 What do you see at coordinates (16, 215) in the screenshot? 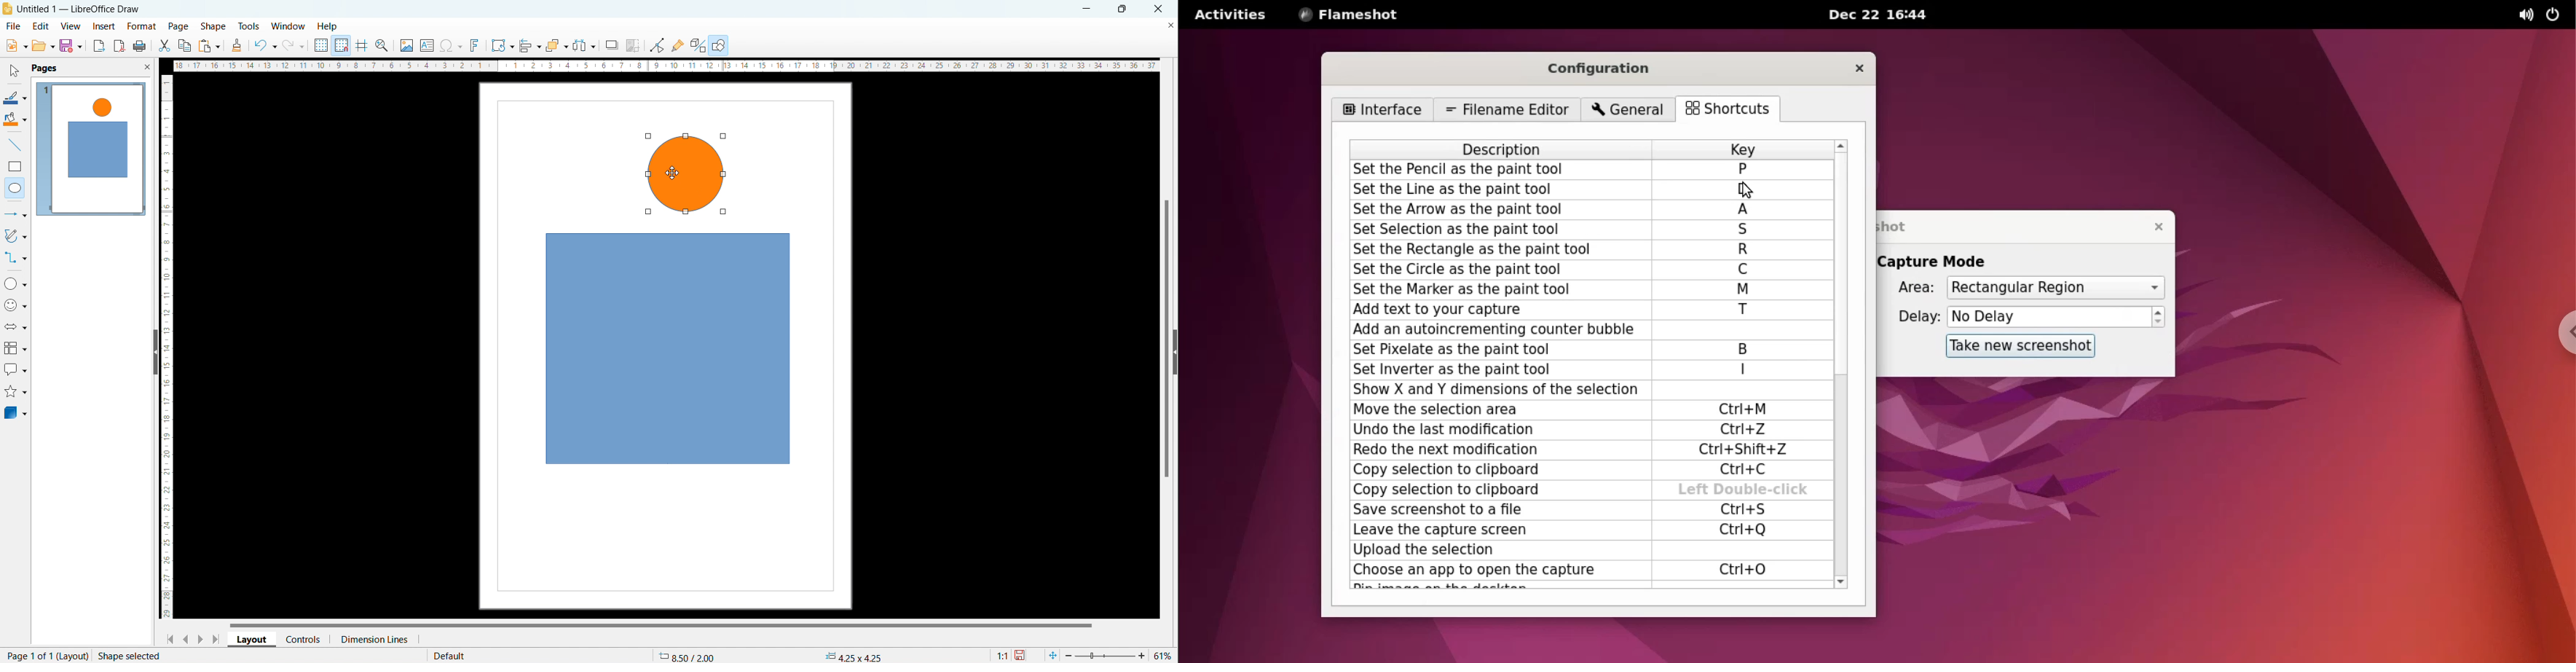
I see `lines and arrows` at bounding box center [16, 215].